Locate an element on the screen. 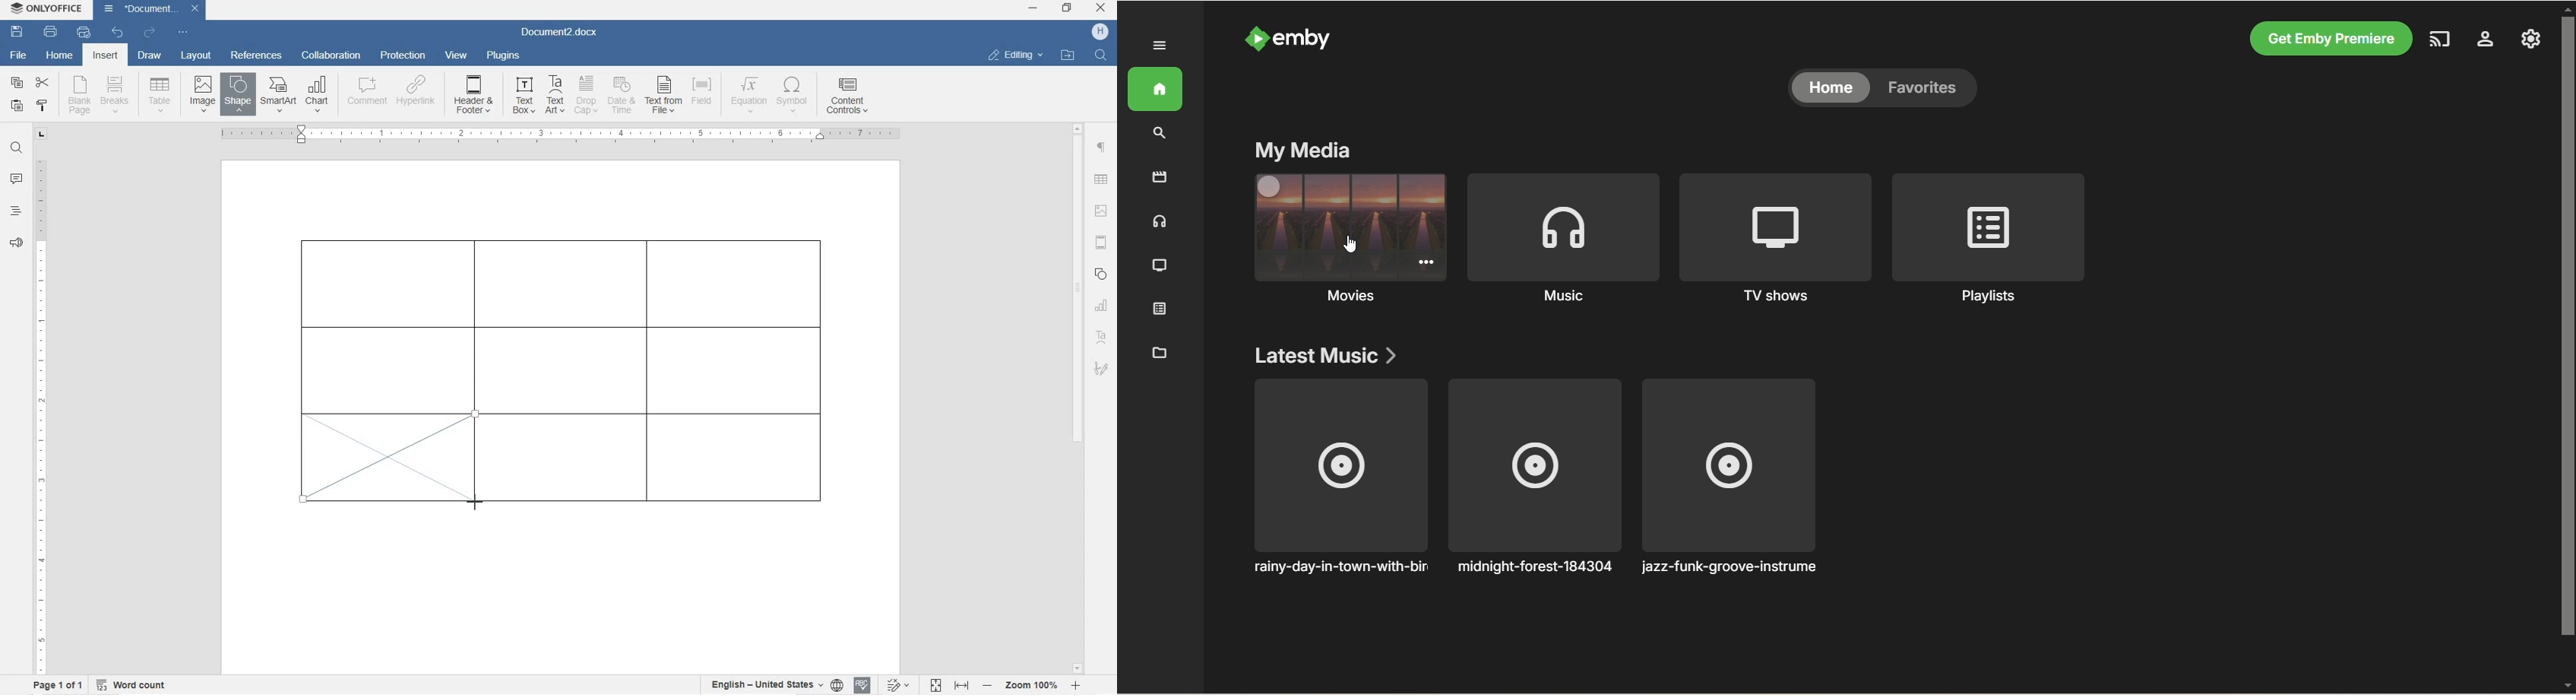 The image size is (2576, 700). FIND is located at coordinates (1102, 55).